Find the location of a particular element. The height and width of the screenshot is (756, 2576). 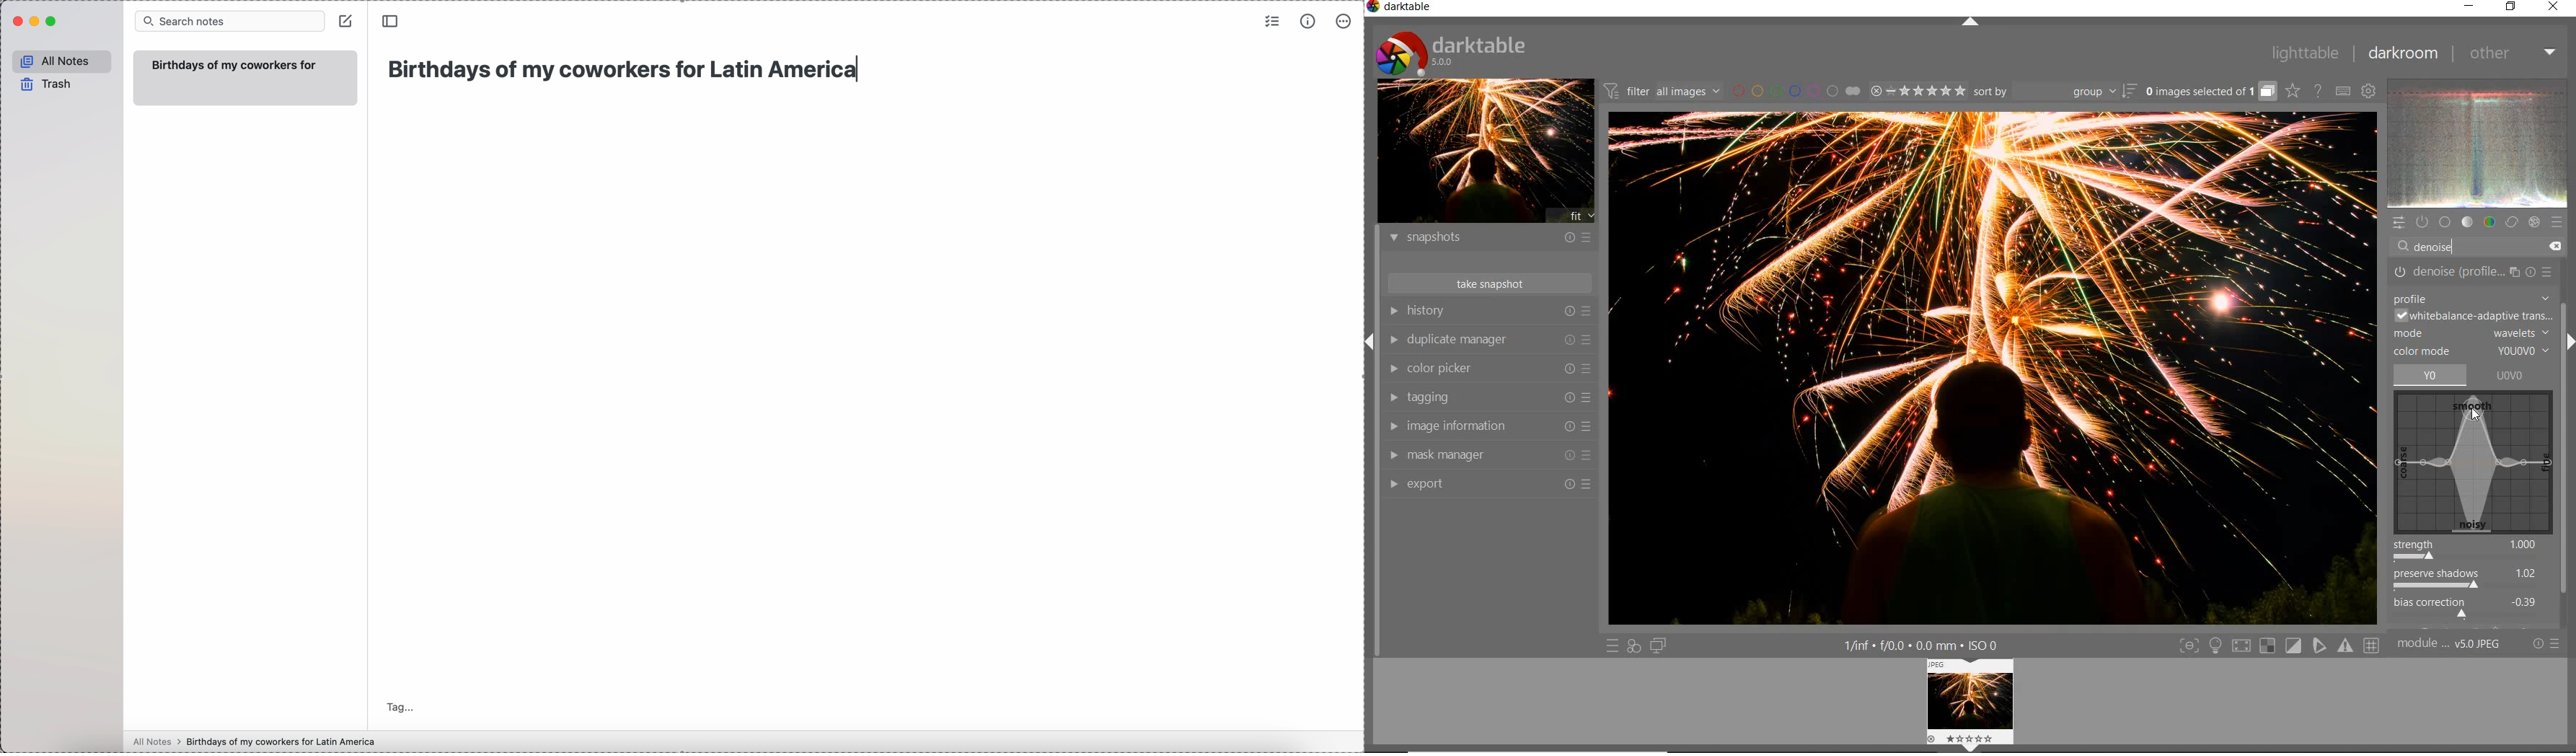

mask manager is located at coordinates (1488, 455).